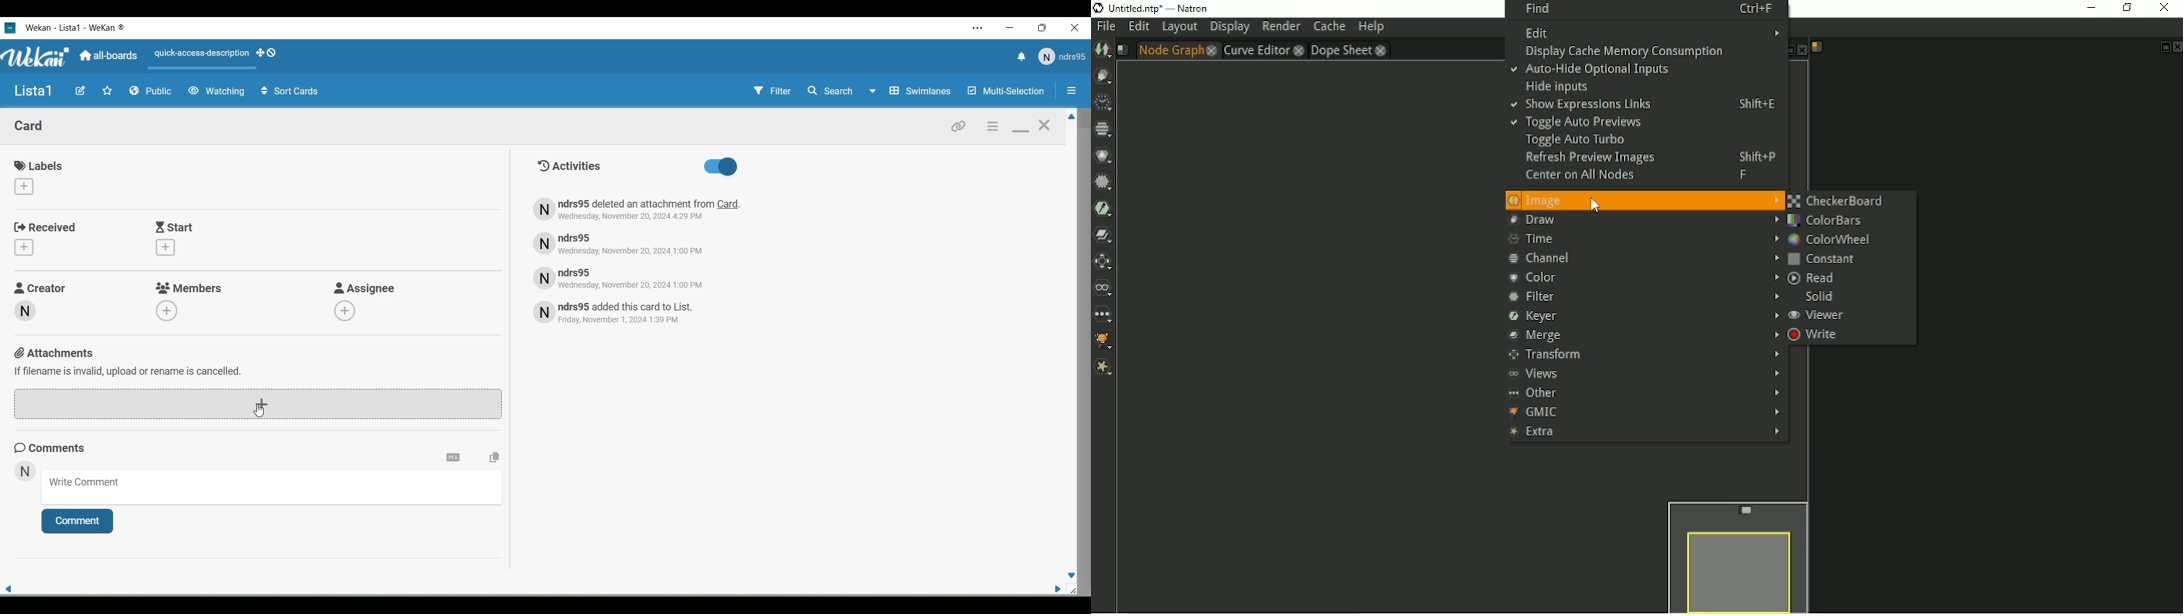 The width and height of the screenshot is (2184, 616). Describe the element at coordinates (1046, 28) in the screenshot. I see `Maximize` at that location.